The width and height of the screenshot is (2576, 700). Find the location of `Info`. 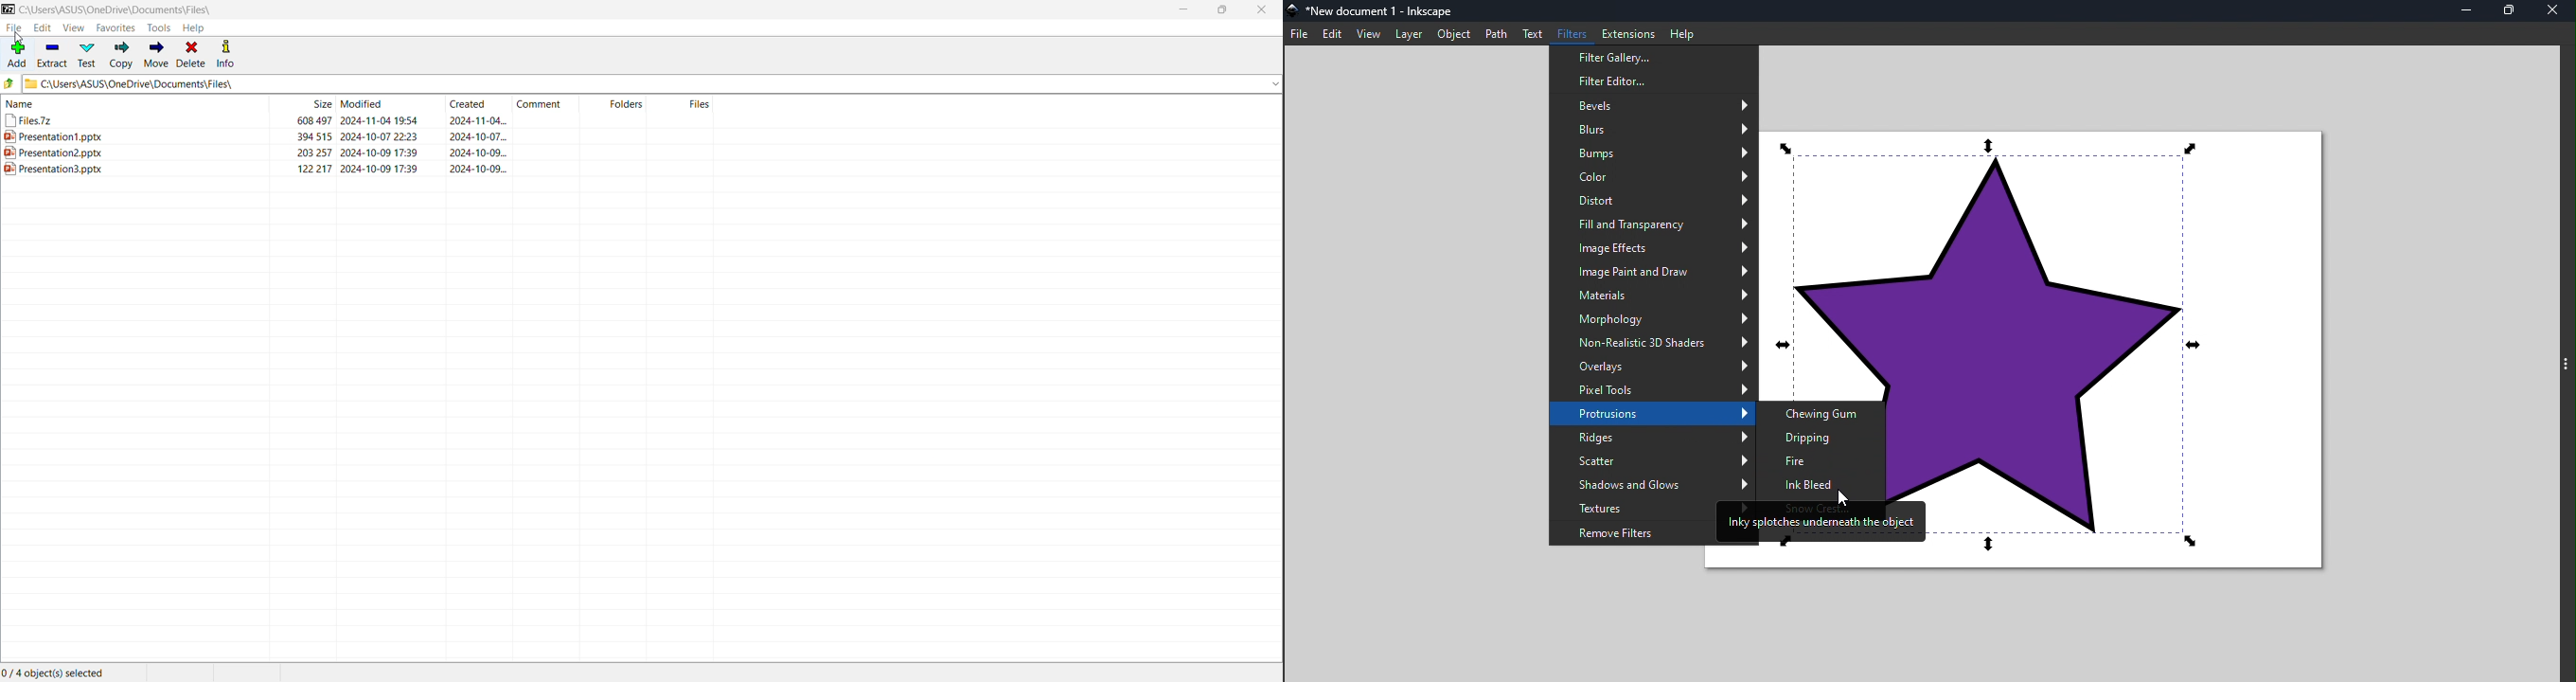

Info is located at coordinates (227, 55).